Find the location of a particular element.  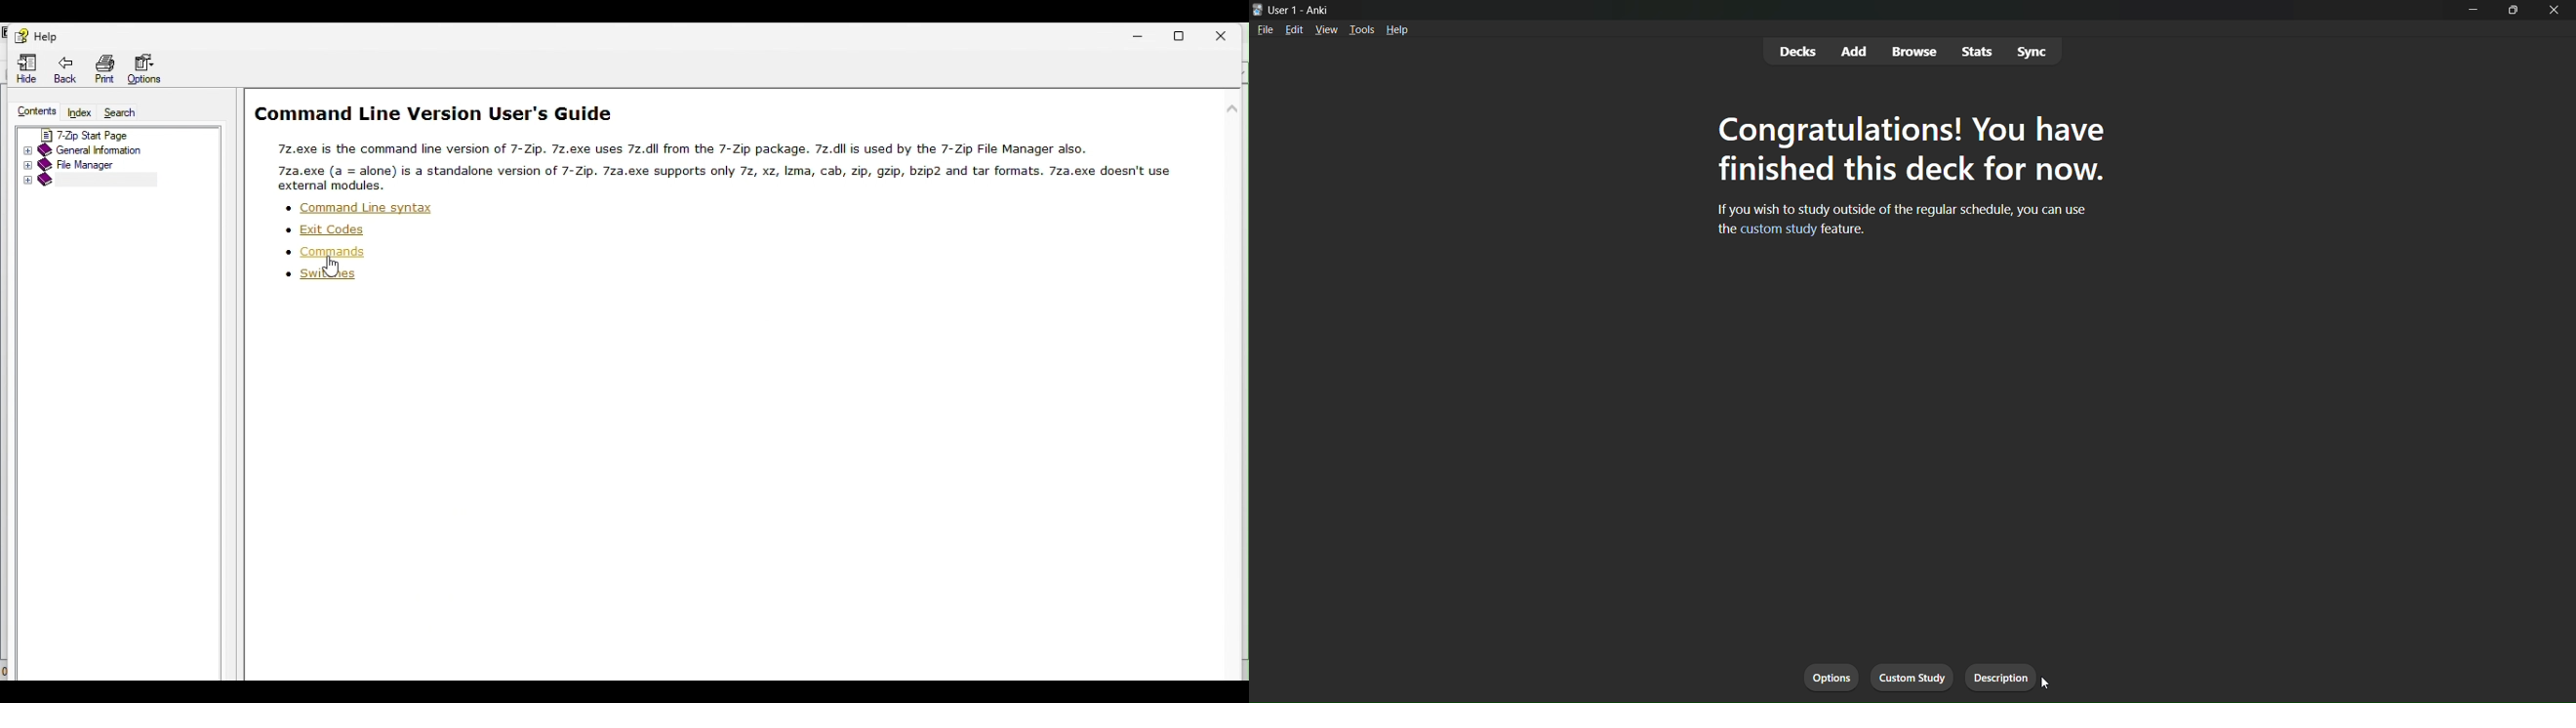

stats is located at coordinates (1976, 51).